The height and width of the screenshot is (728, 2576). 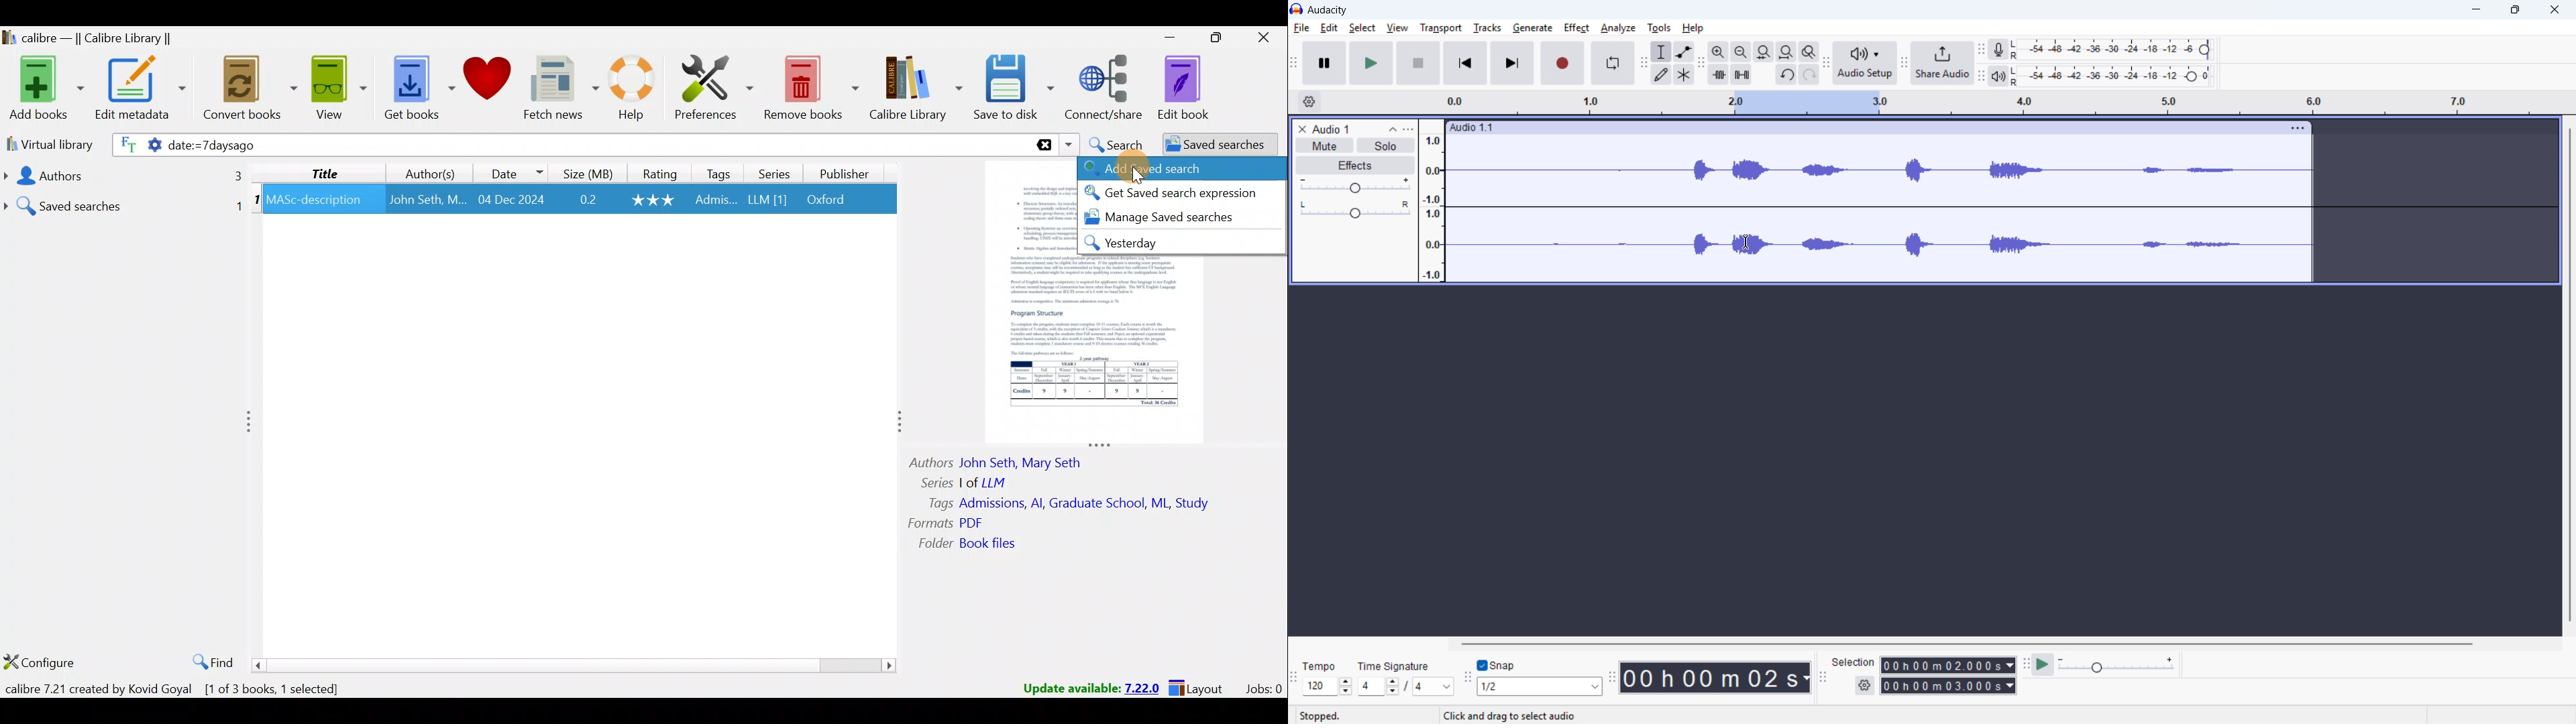 I want to click on Series | of LLM, so click(x=970, y=481).